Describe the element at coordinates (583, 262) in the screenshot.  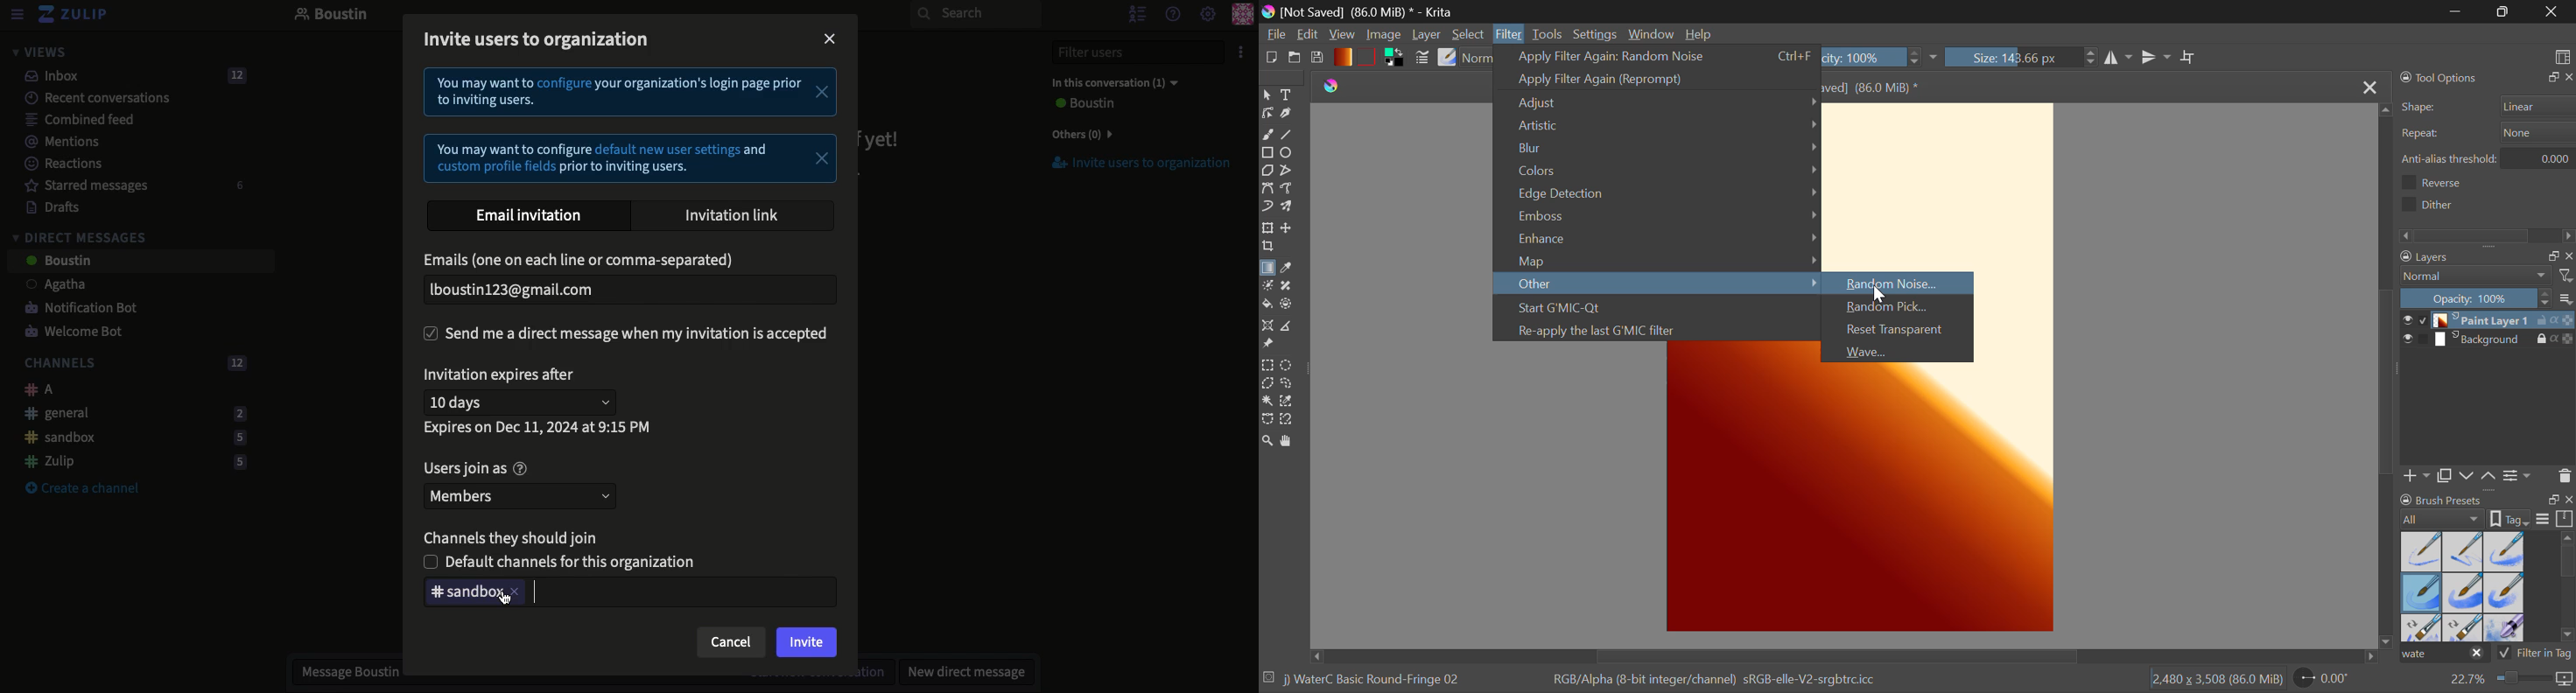
I see `Email ` at that location.